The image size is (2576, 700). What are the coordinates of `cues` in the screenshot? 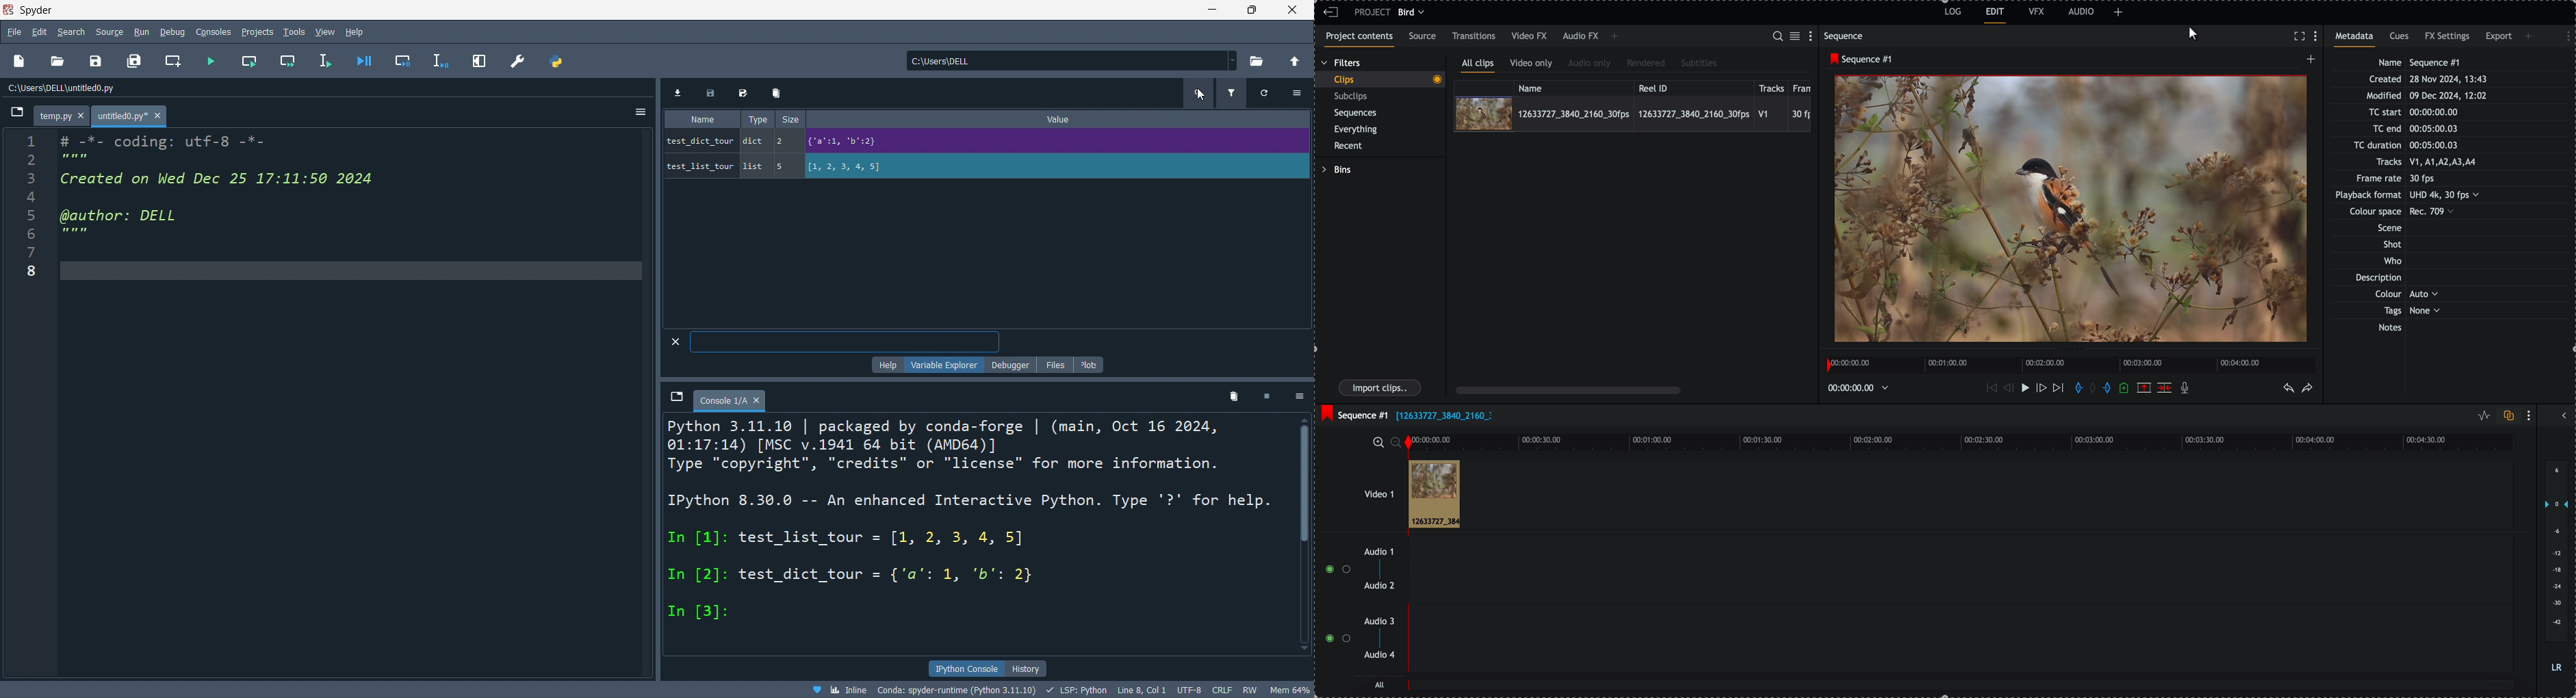 It's located at (2400, 39).